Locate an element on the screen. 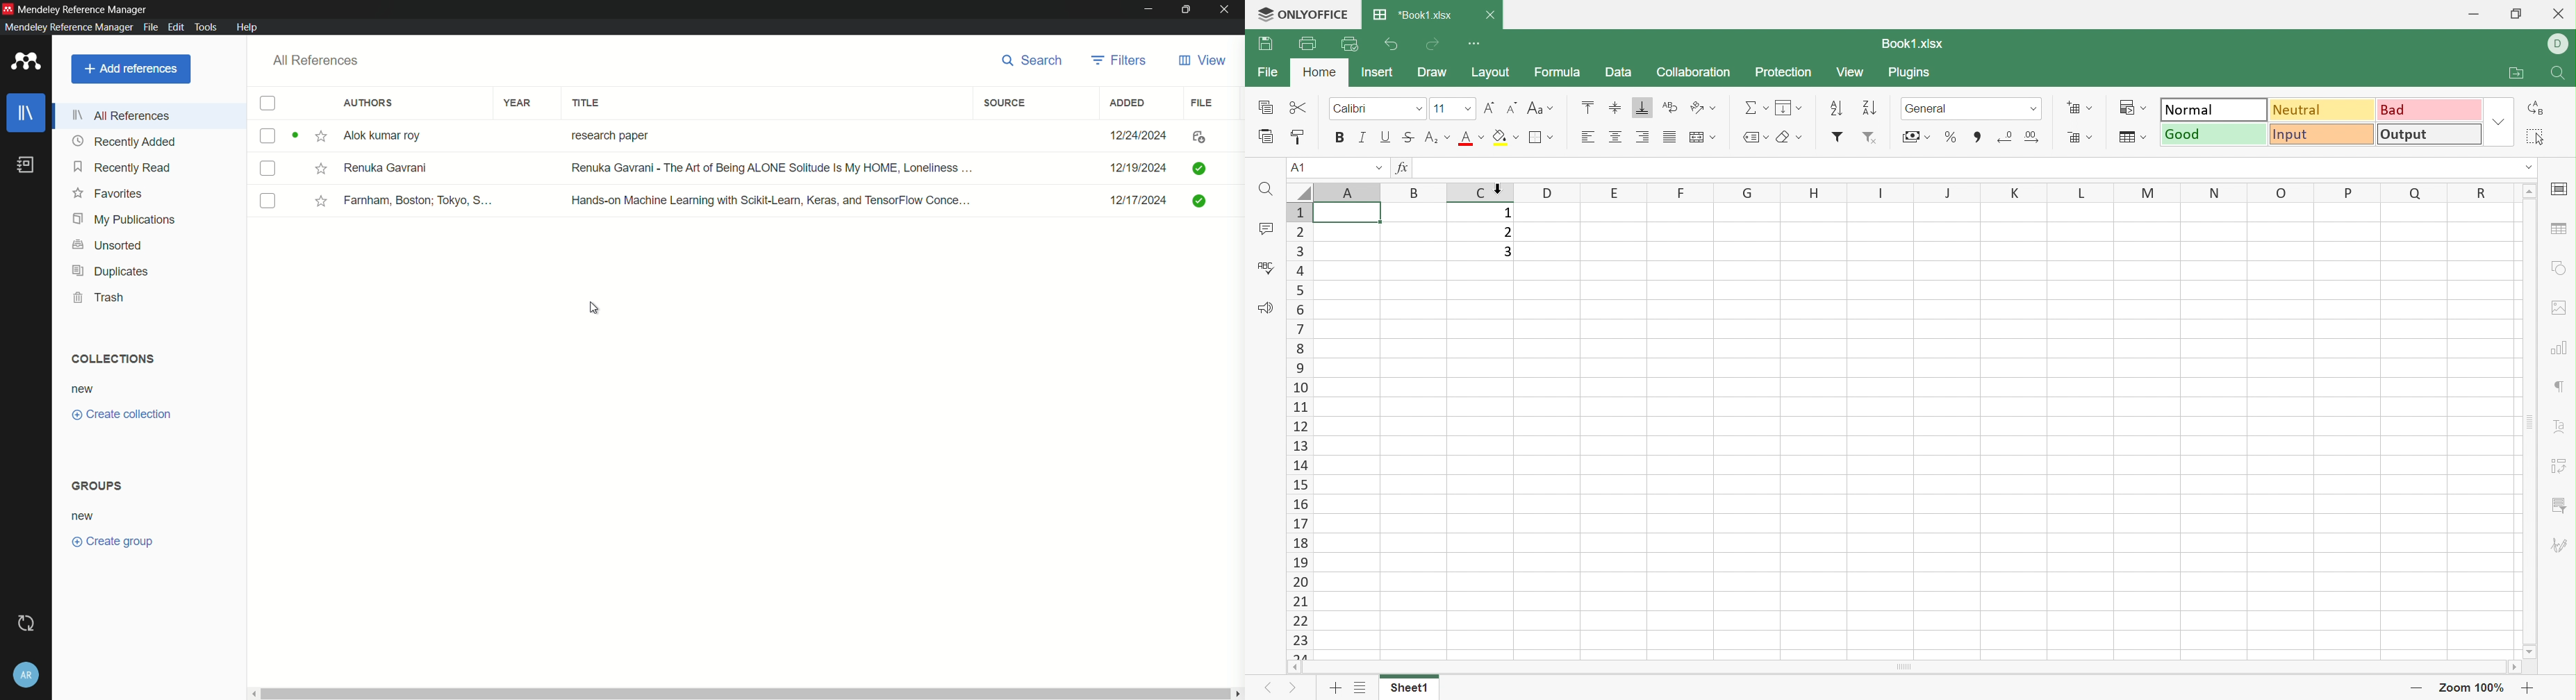 This screenshot has height=700, width=2576. all references is located at coordinates (316, 60).